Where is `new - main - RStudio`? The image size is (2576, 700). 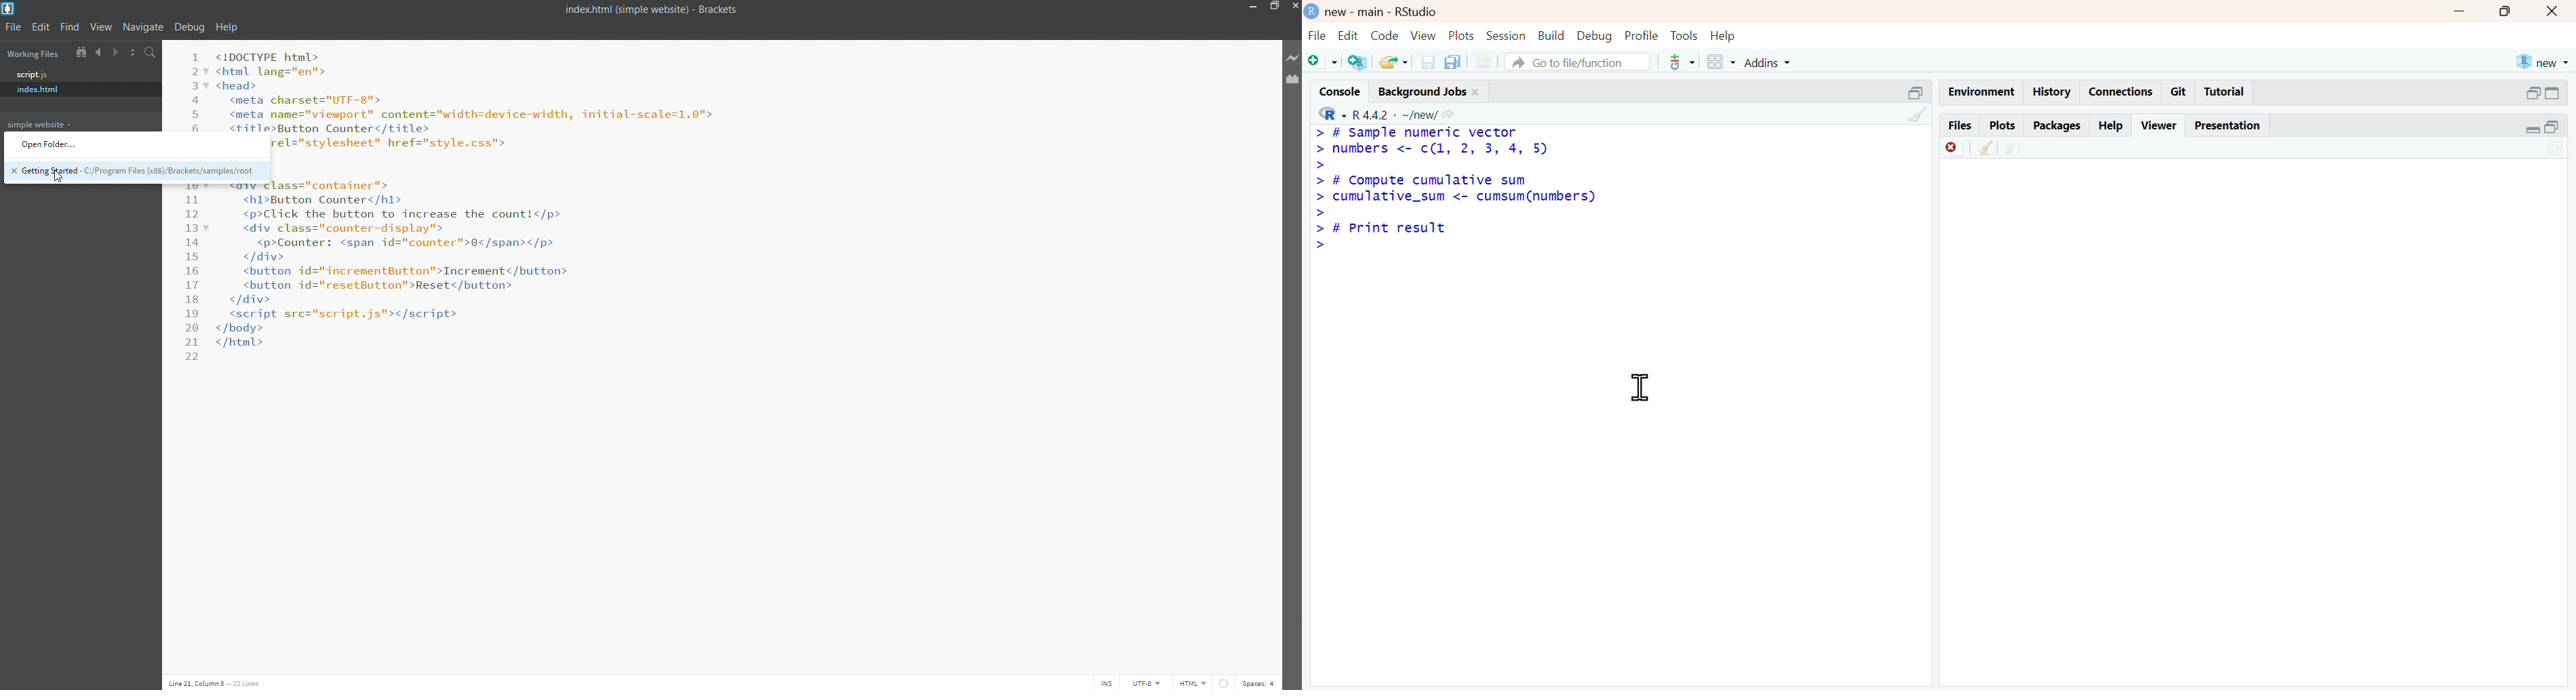
new - main - RStudio is located at coordinates (1383, 13).